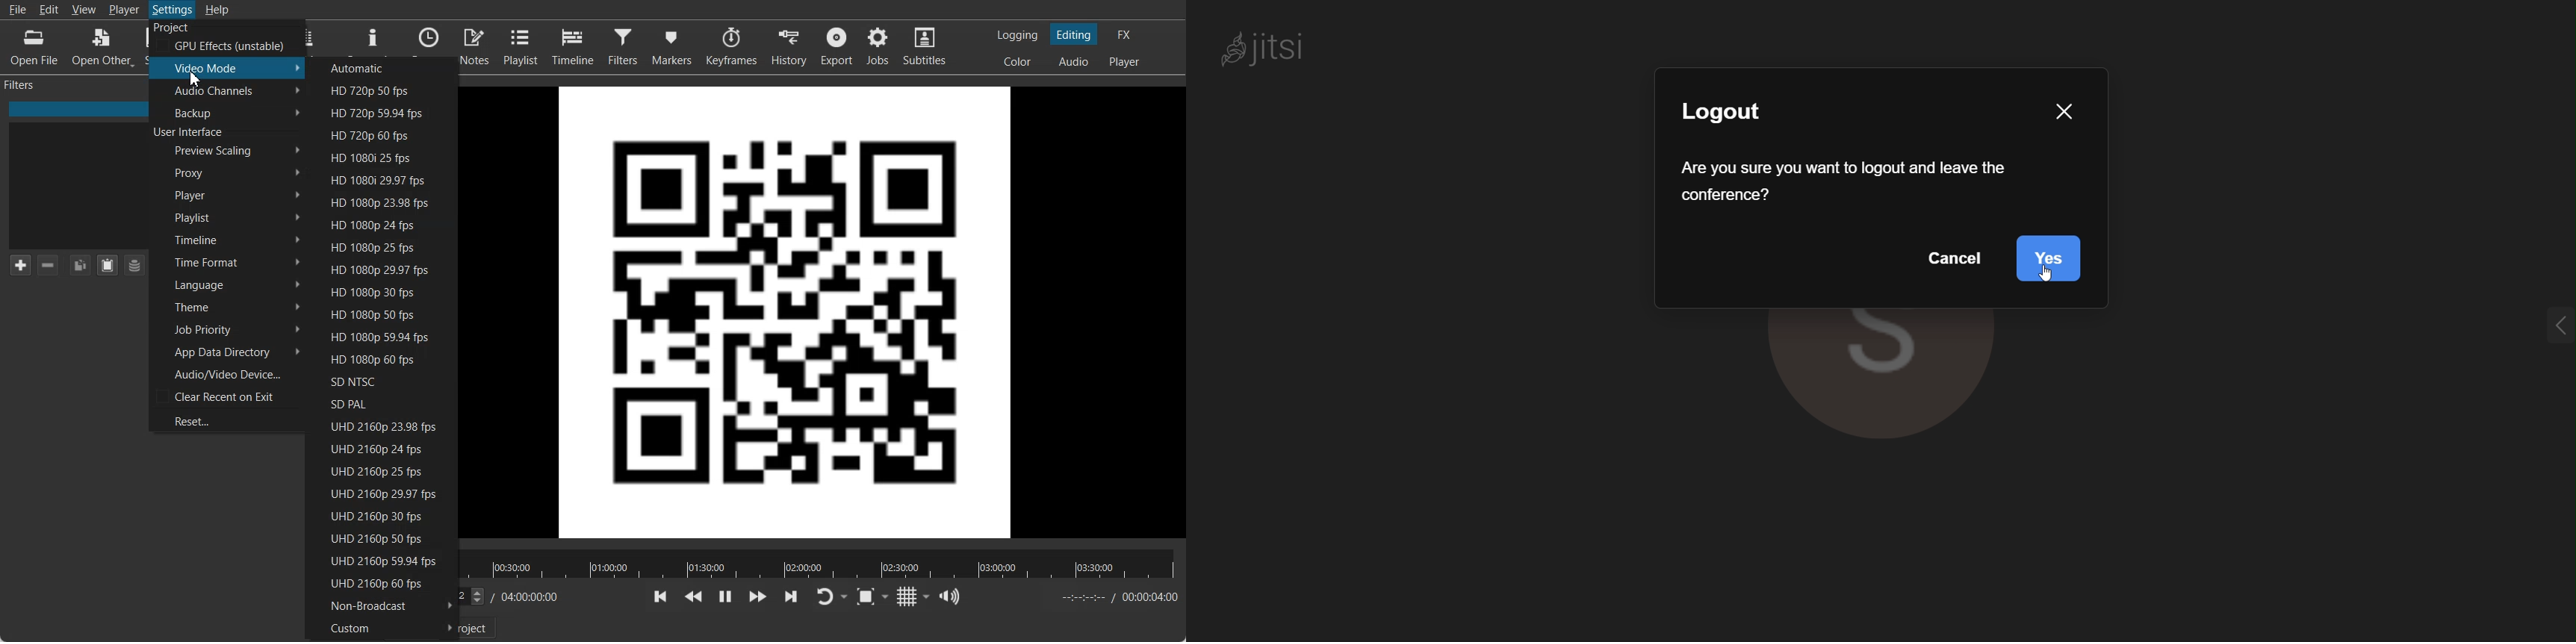  What do you see at coordinates (227, 112) in the screenshot?
I see `Backup` at bounding box center [227, 112].